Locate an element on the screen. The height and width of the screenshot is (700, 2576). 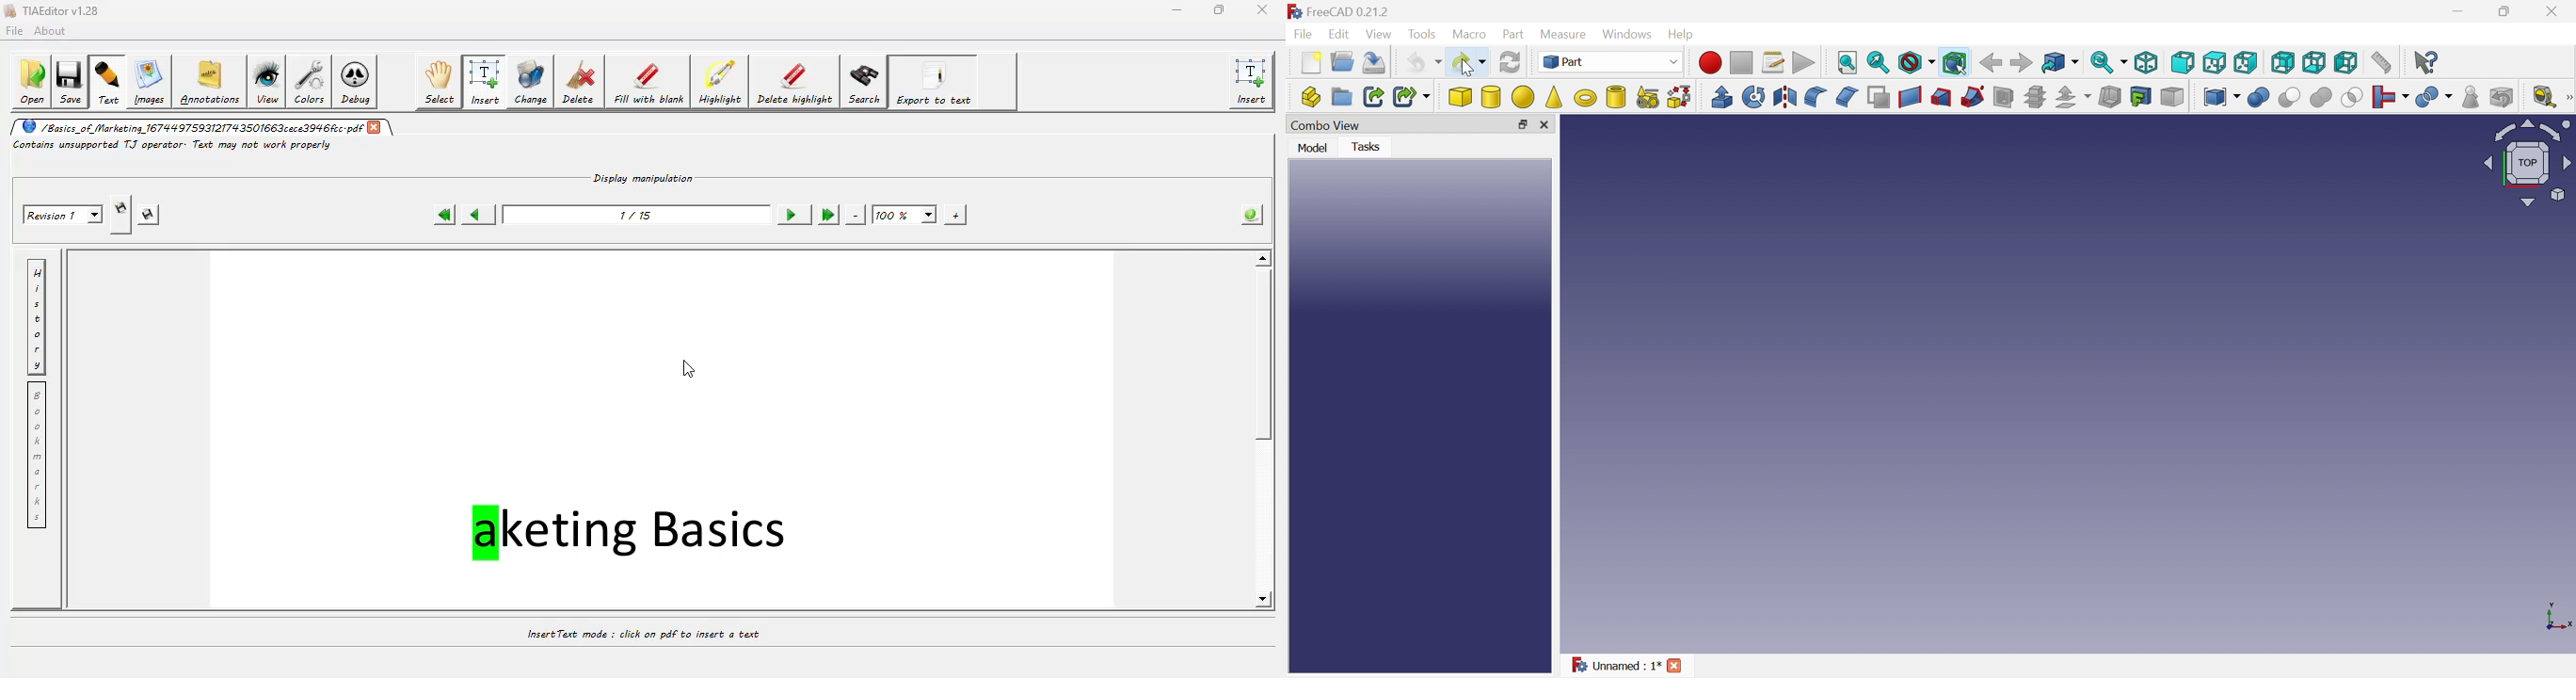
Intersection is located at coordinates (2350, 97).